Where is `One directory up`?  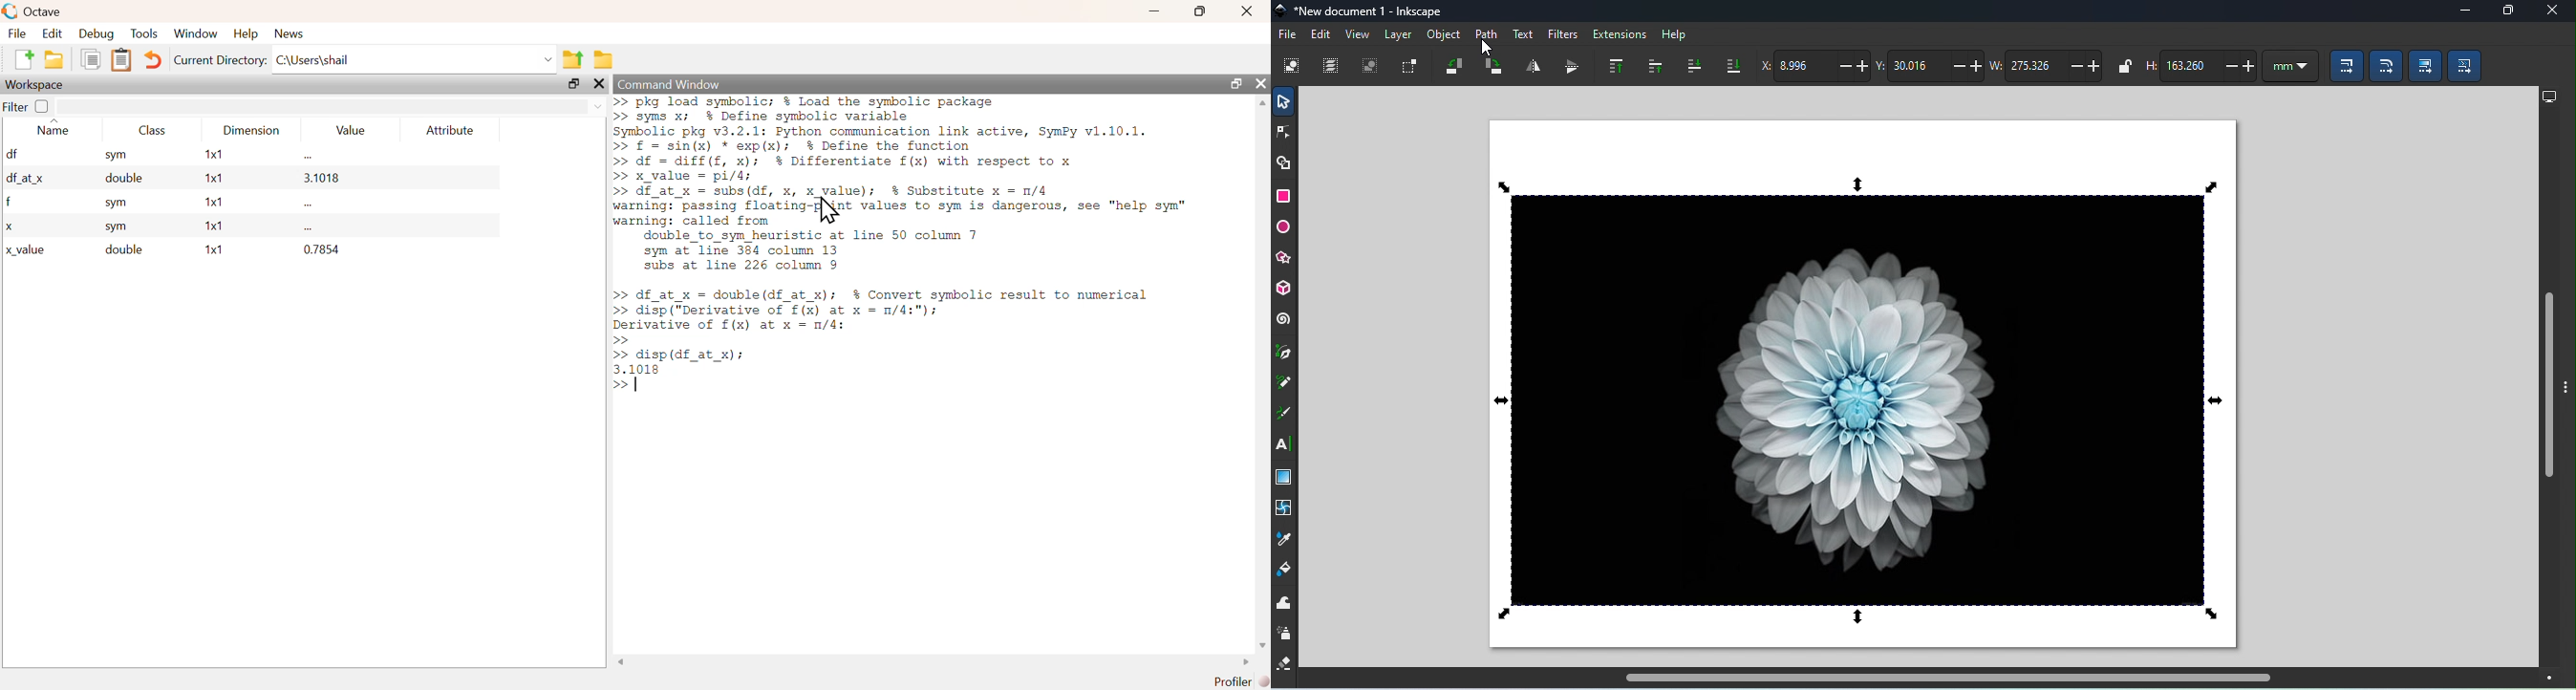
One directory up is located at coordinates (573, 56).